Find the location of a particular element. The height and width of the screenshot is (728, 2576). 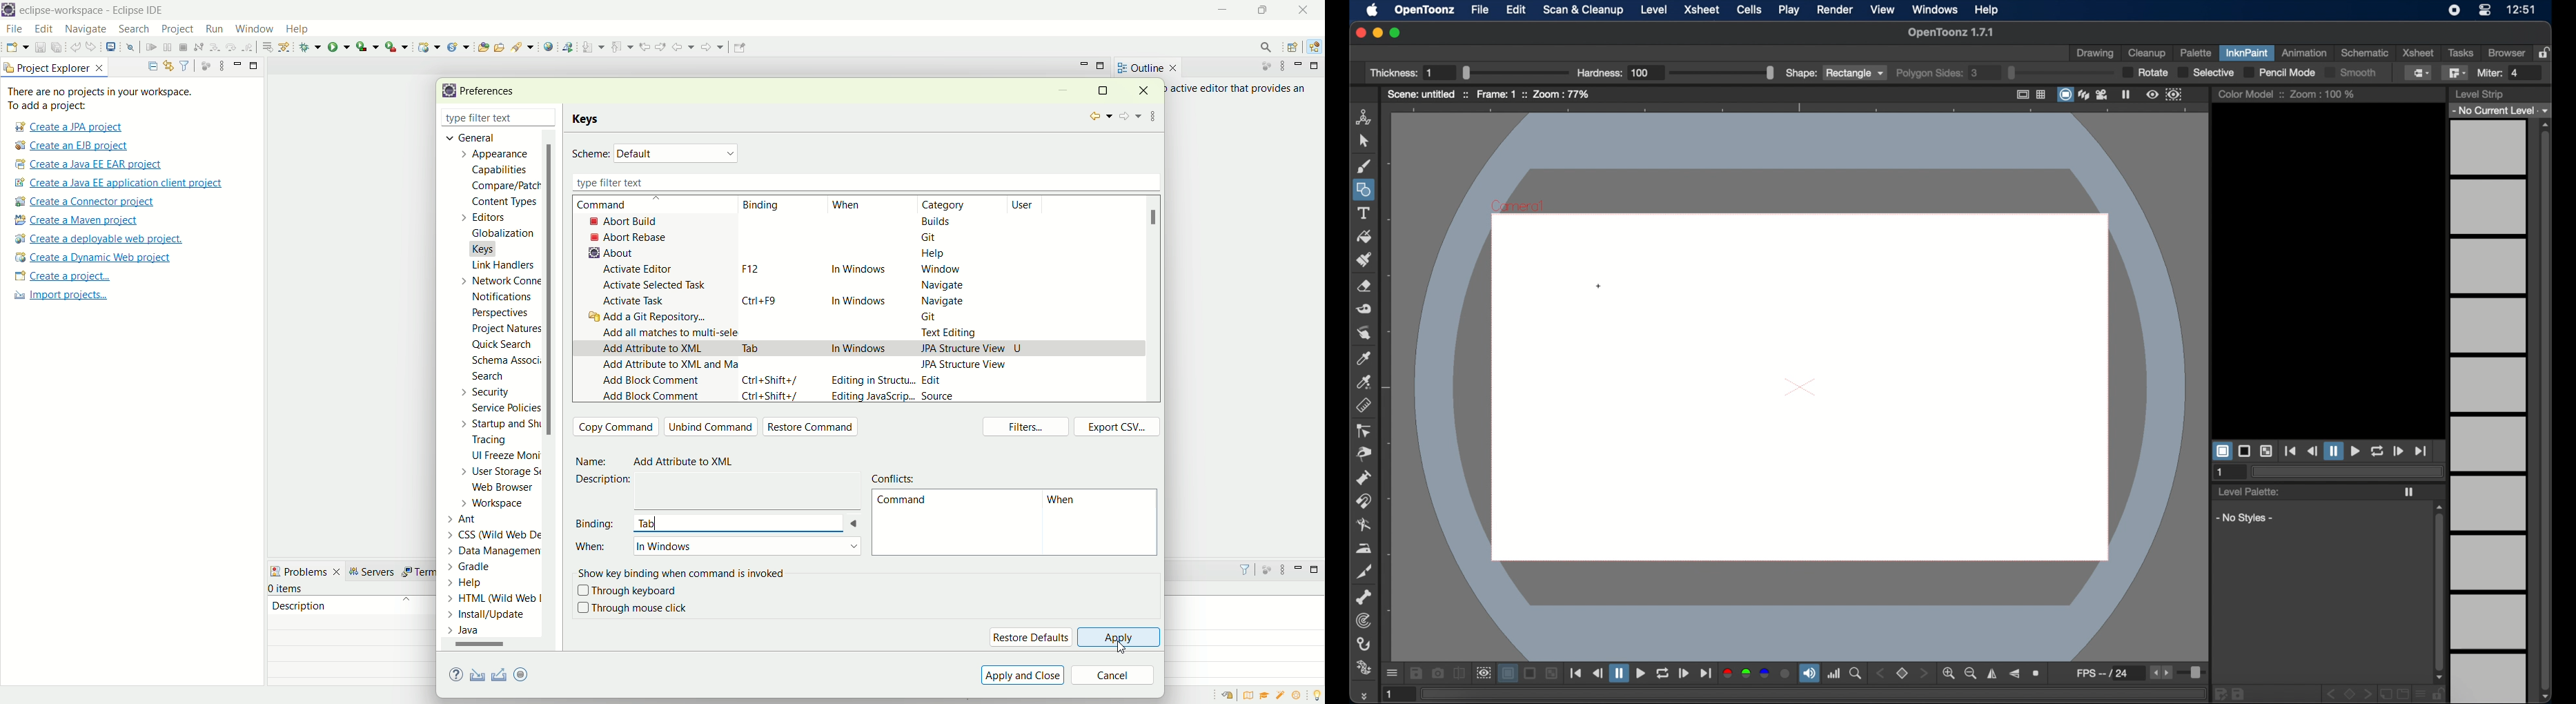

conflict is located at coordinates (896, 477).